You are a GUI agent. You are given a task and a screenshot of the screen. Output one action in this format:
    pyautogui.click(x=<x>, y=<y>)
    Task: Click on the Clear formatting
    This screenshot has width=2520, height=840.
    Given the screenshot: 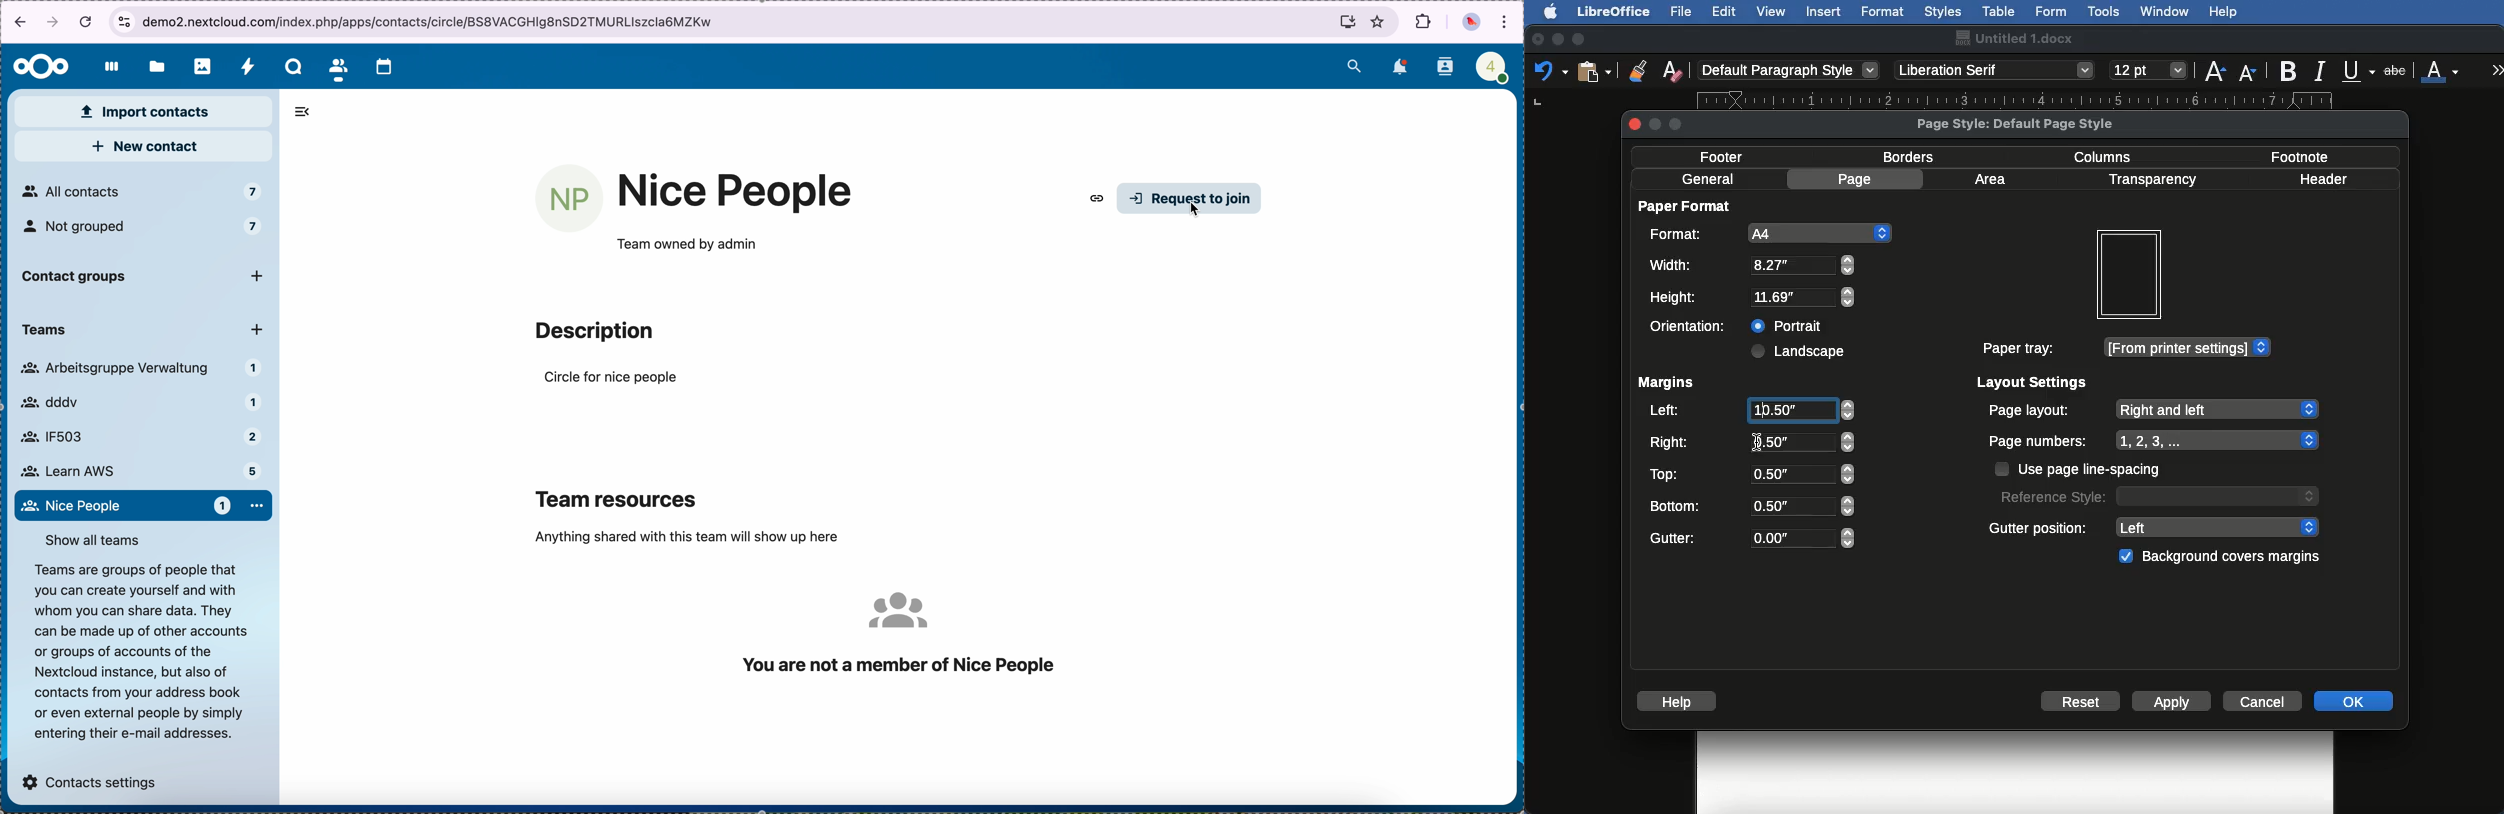 What is the action you would take?
    pyautogui.click(x=1672, y=69)
    